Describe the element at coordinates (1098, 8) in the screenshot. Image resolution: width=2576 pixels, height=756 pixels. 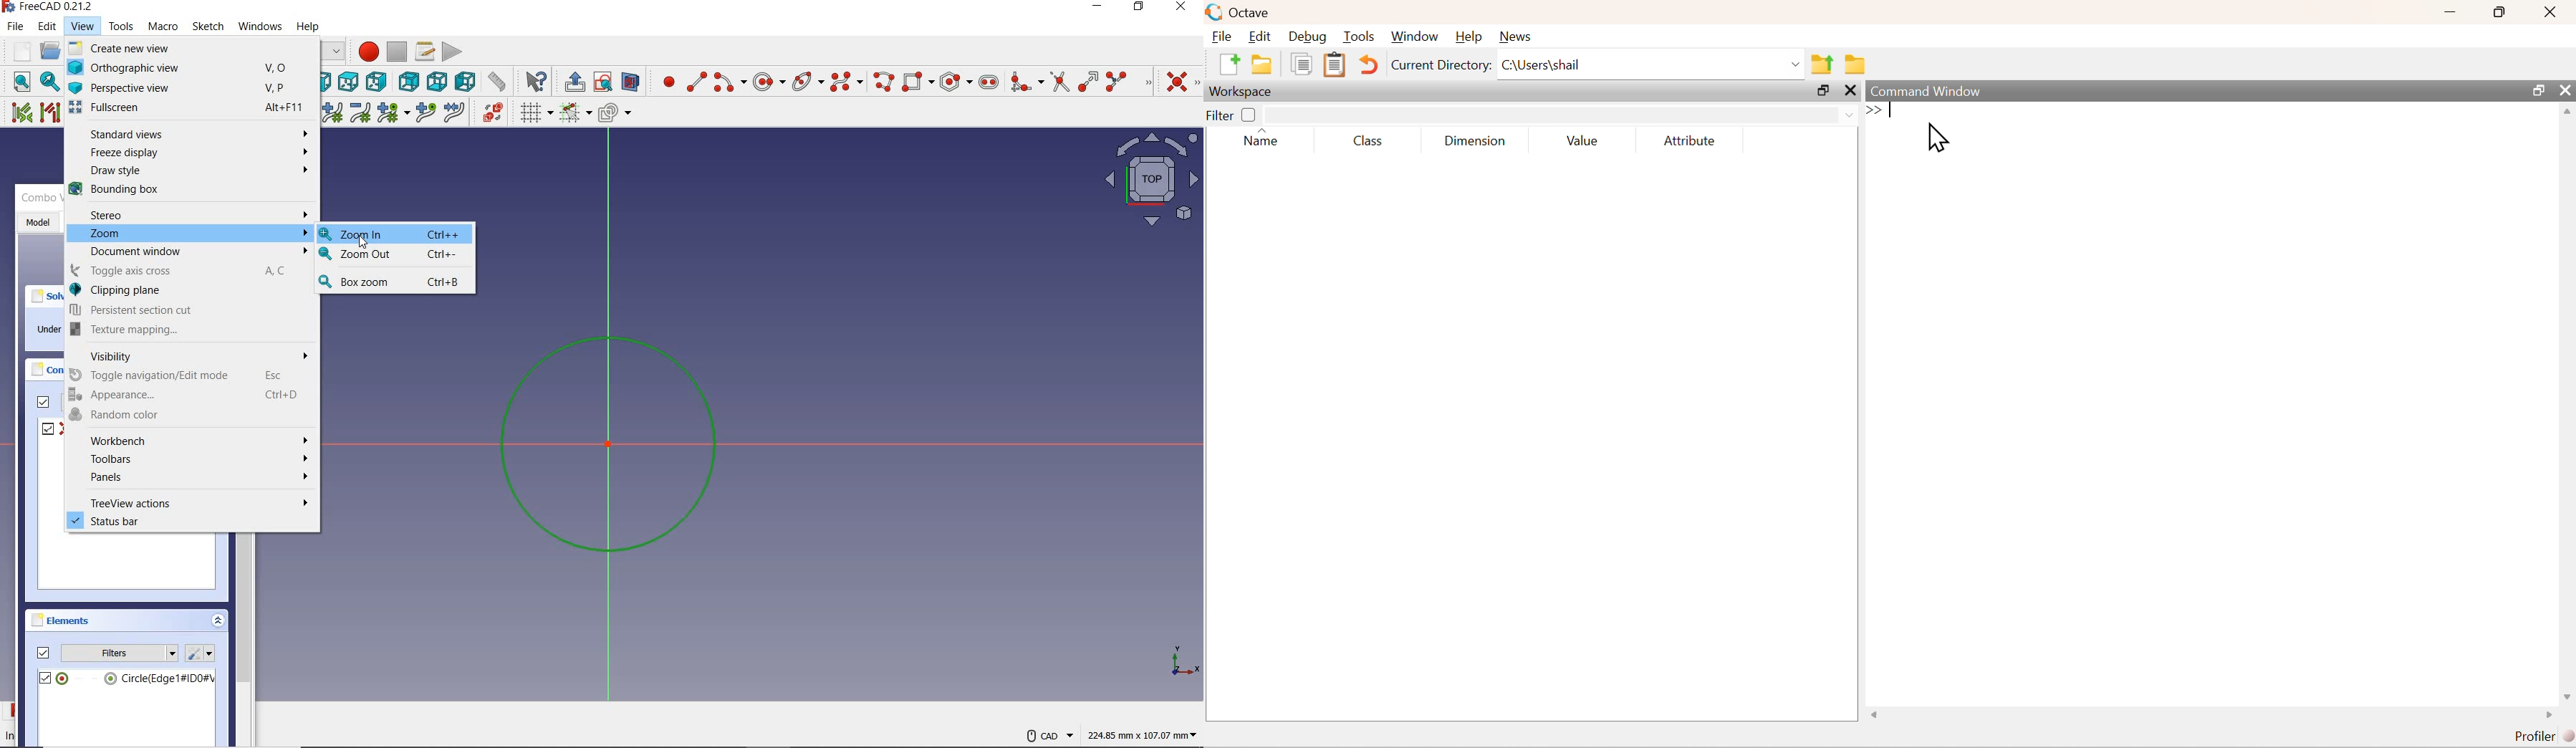
I see `minimize` at that location.